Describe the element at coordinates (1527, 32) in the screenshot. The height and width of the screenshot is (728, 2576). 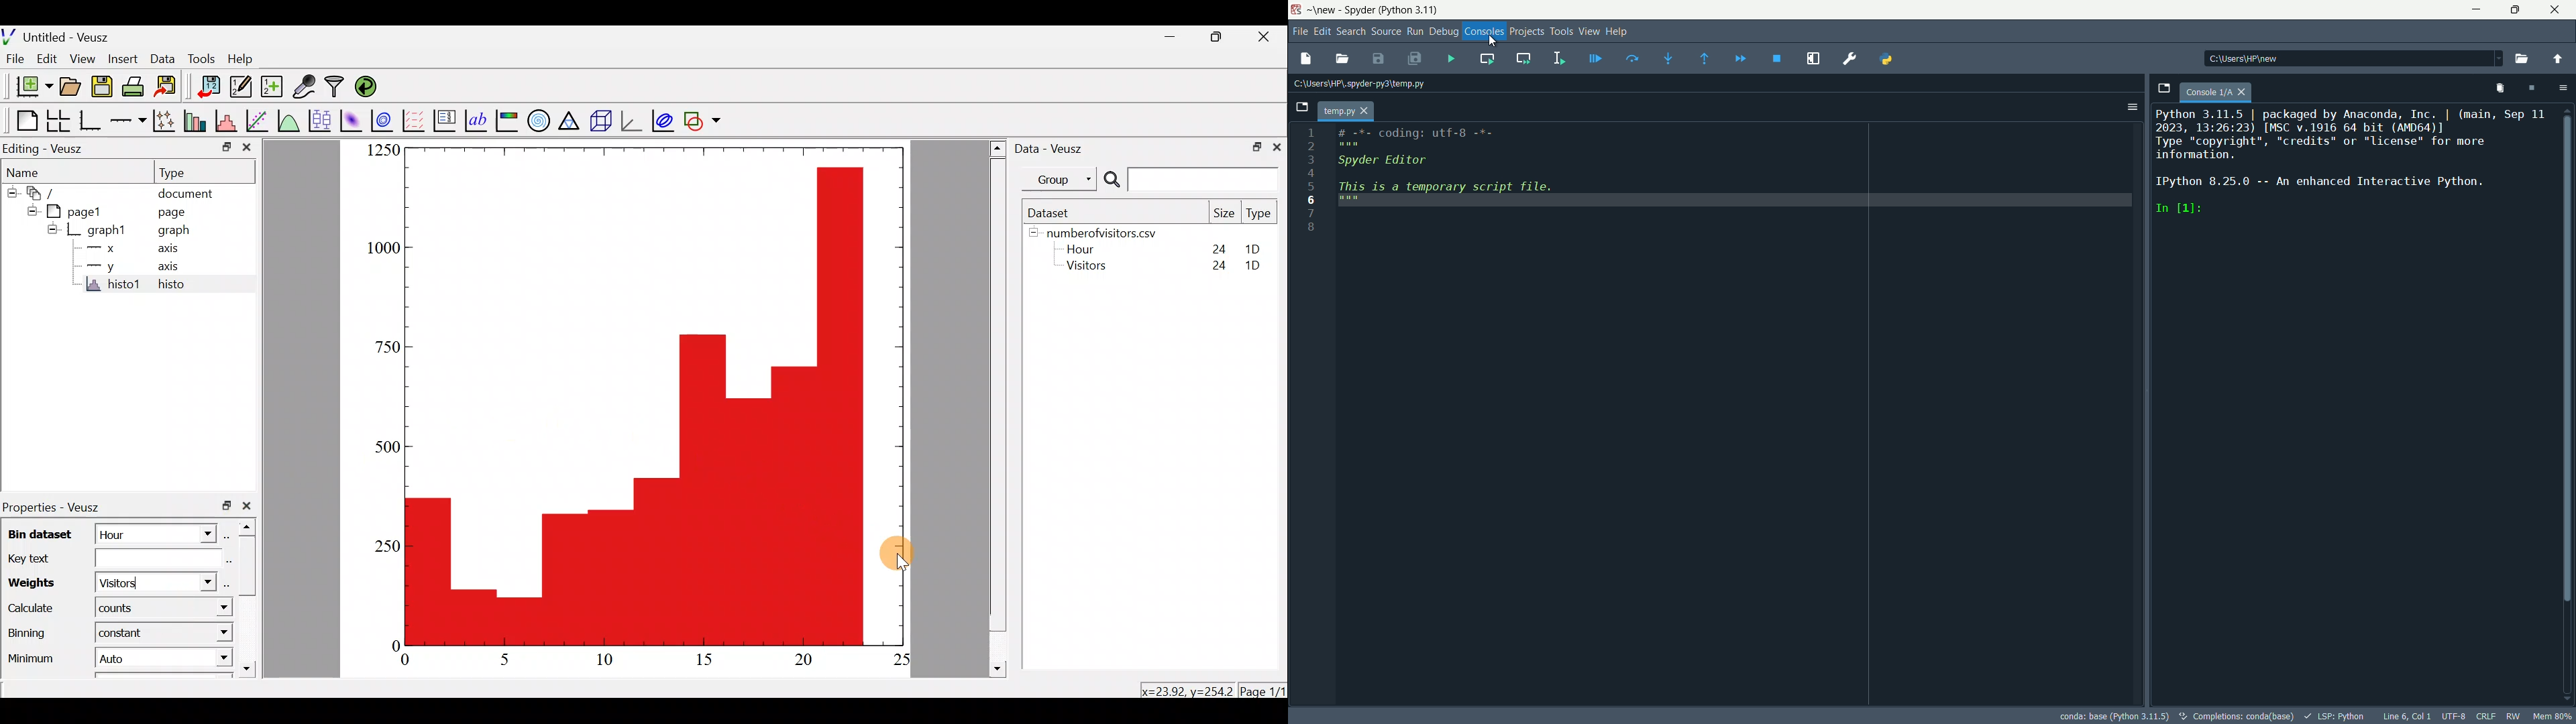
I see `projects menu` at that location.